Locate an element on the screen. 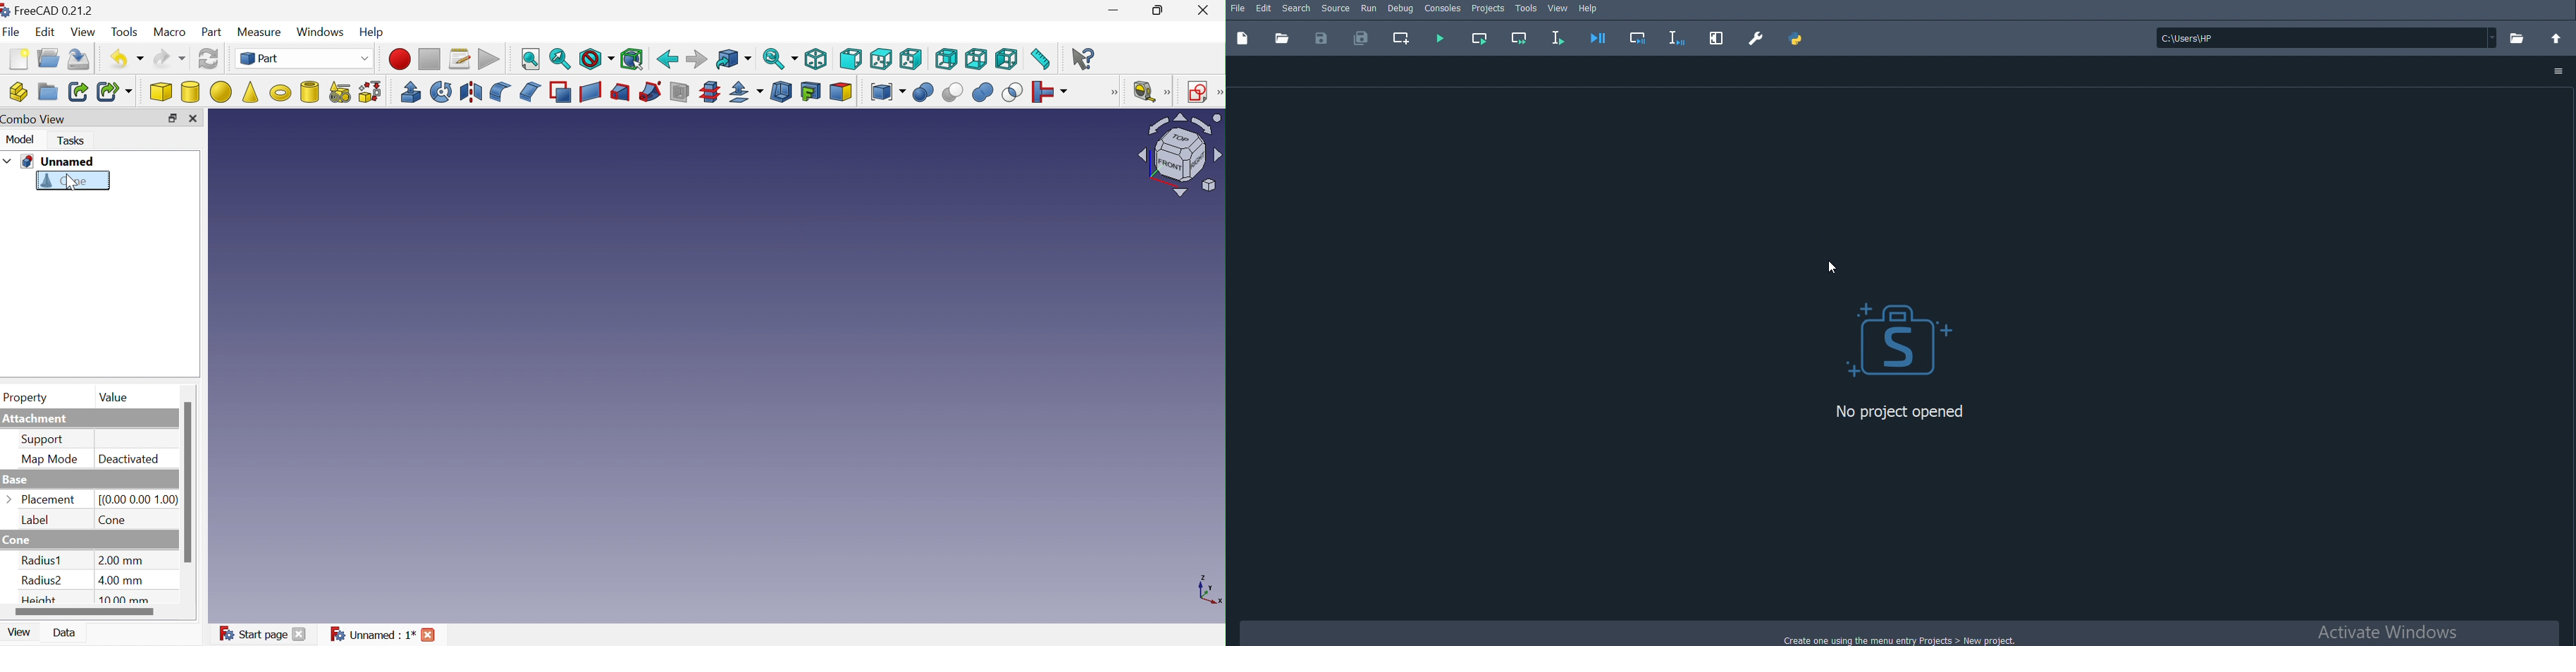 This screenshot has width=2576, height=672. Arrow is located at coordinates (10, 498).